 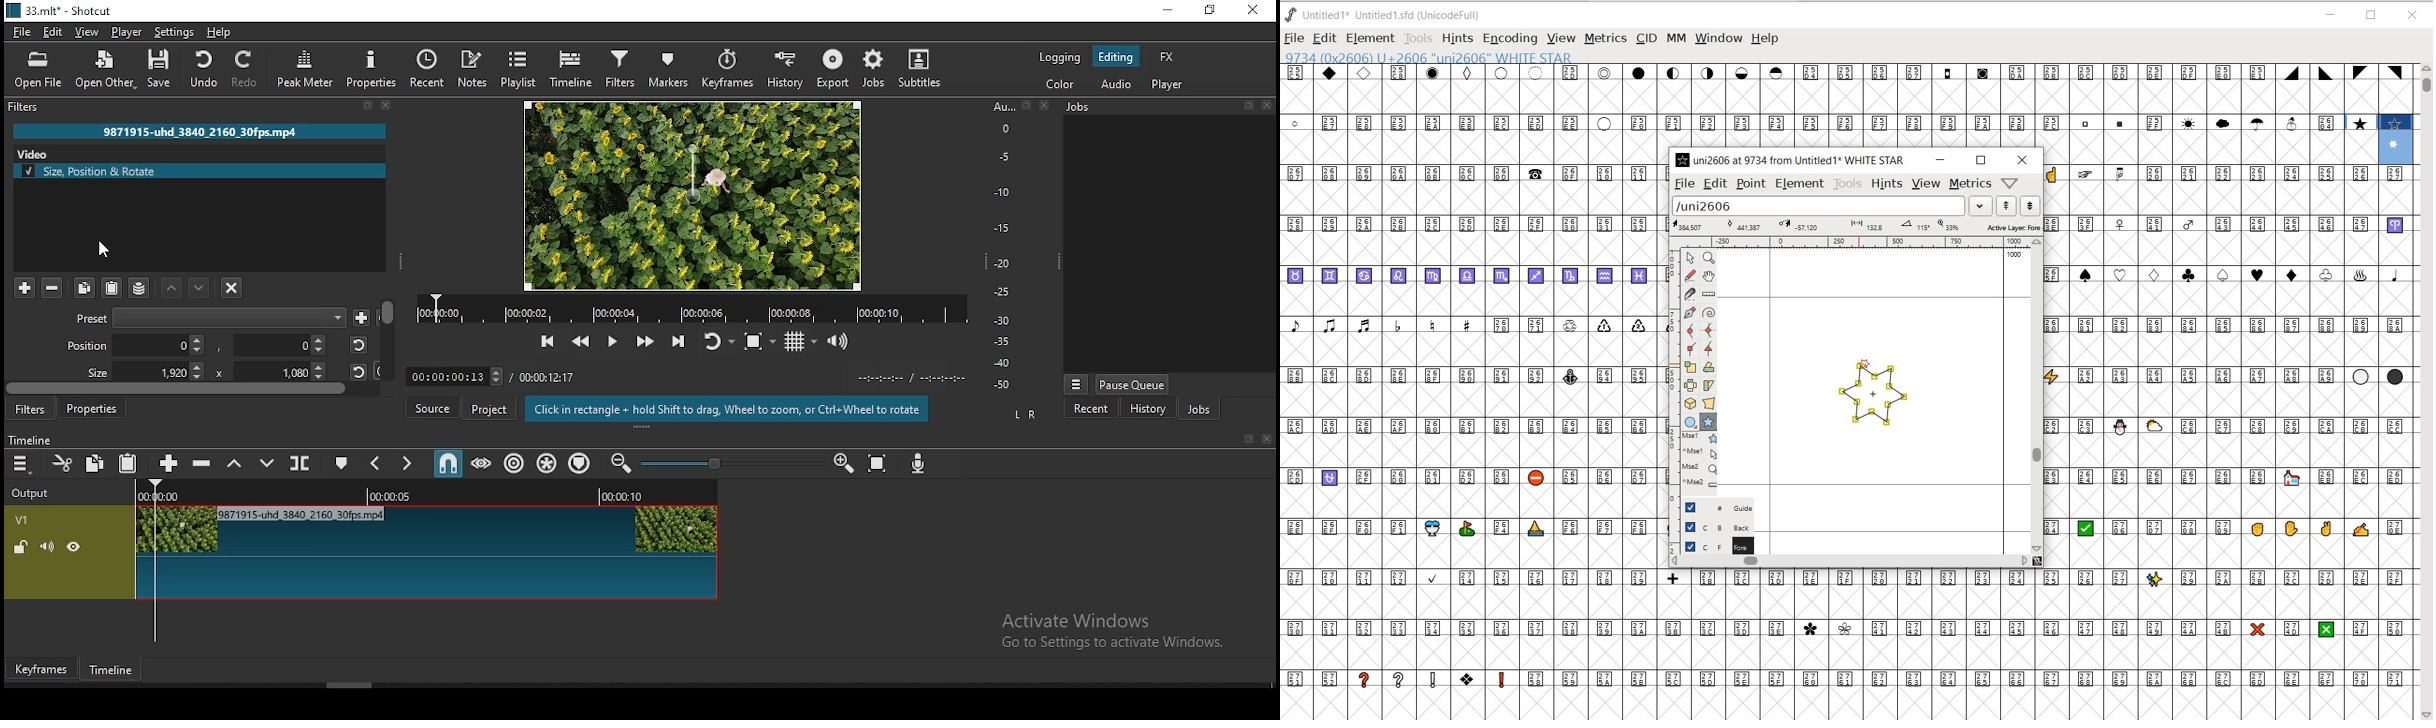 What do you see at coordinates (1926, 185) in the screenshot?
I see `VIEW` at bounding box center [1926, 185].